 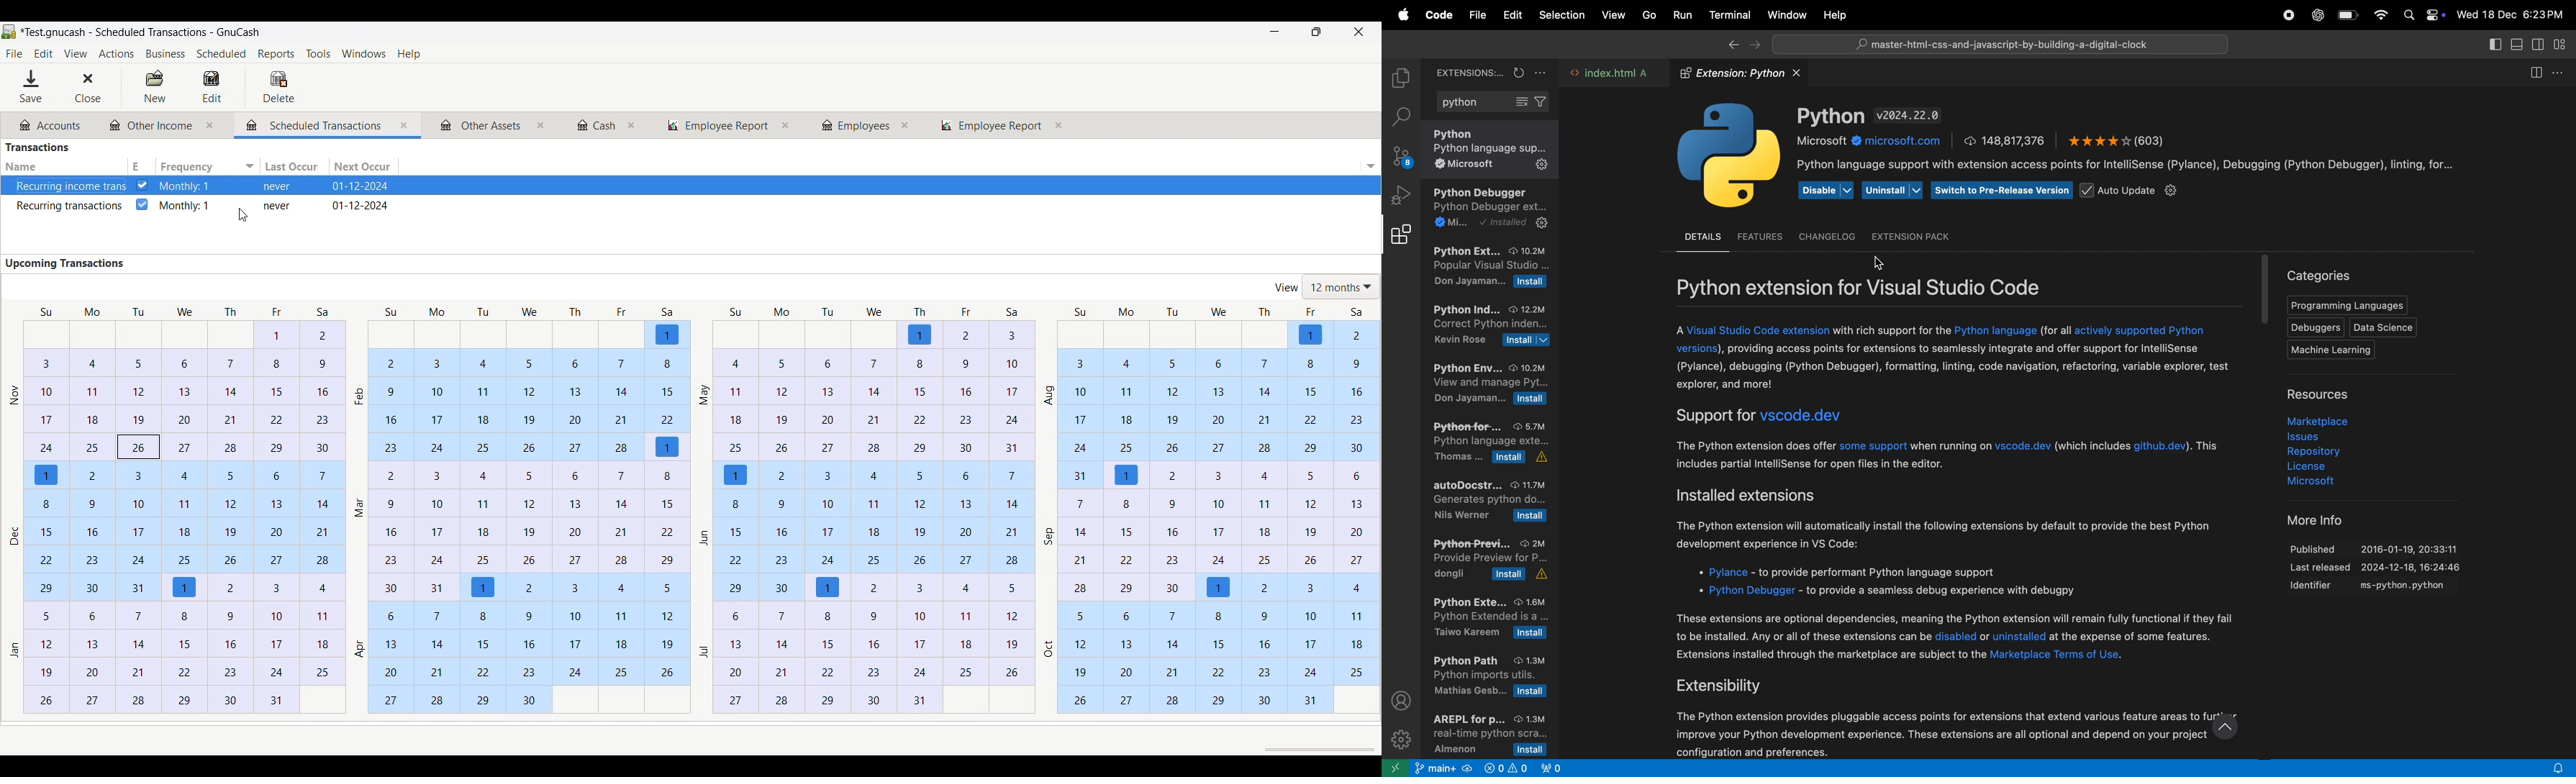 What do you see at coordinates (38, 147) in the screenshot?
I see `Section title` at bounding box center [38, 147].